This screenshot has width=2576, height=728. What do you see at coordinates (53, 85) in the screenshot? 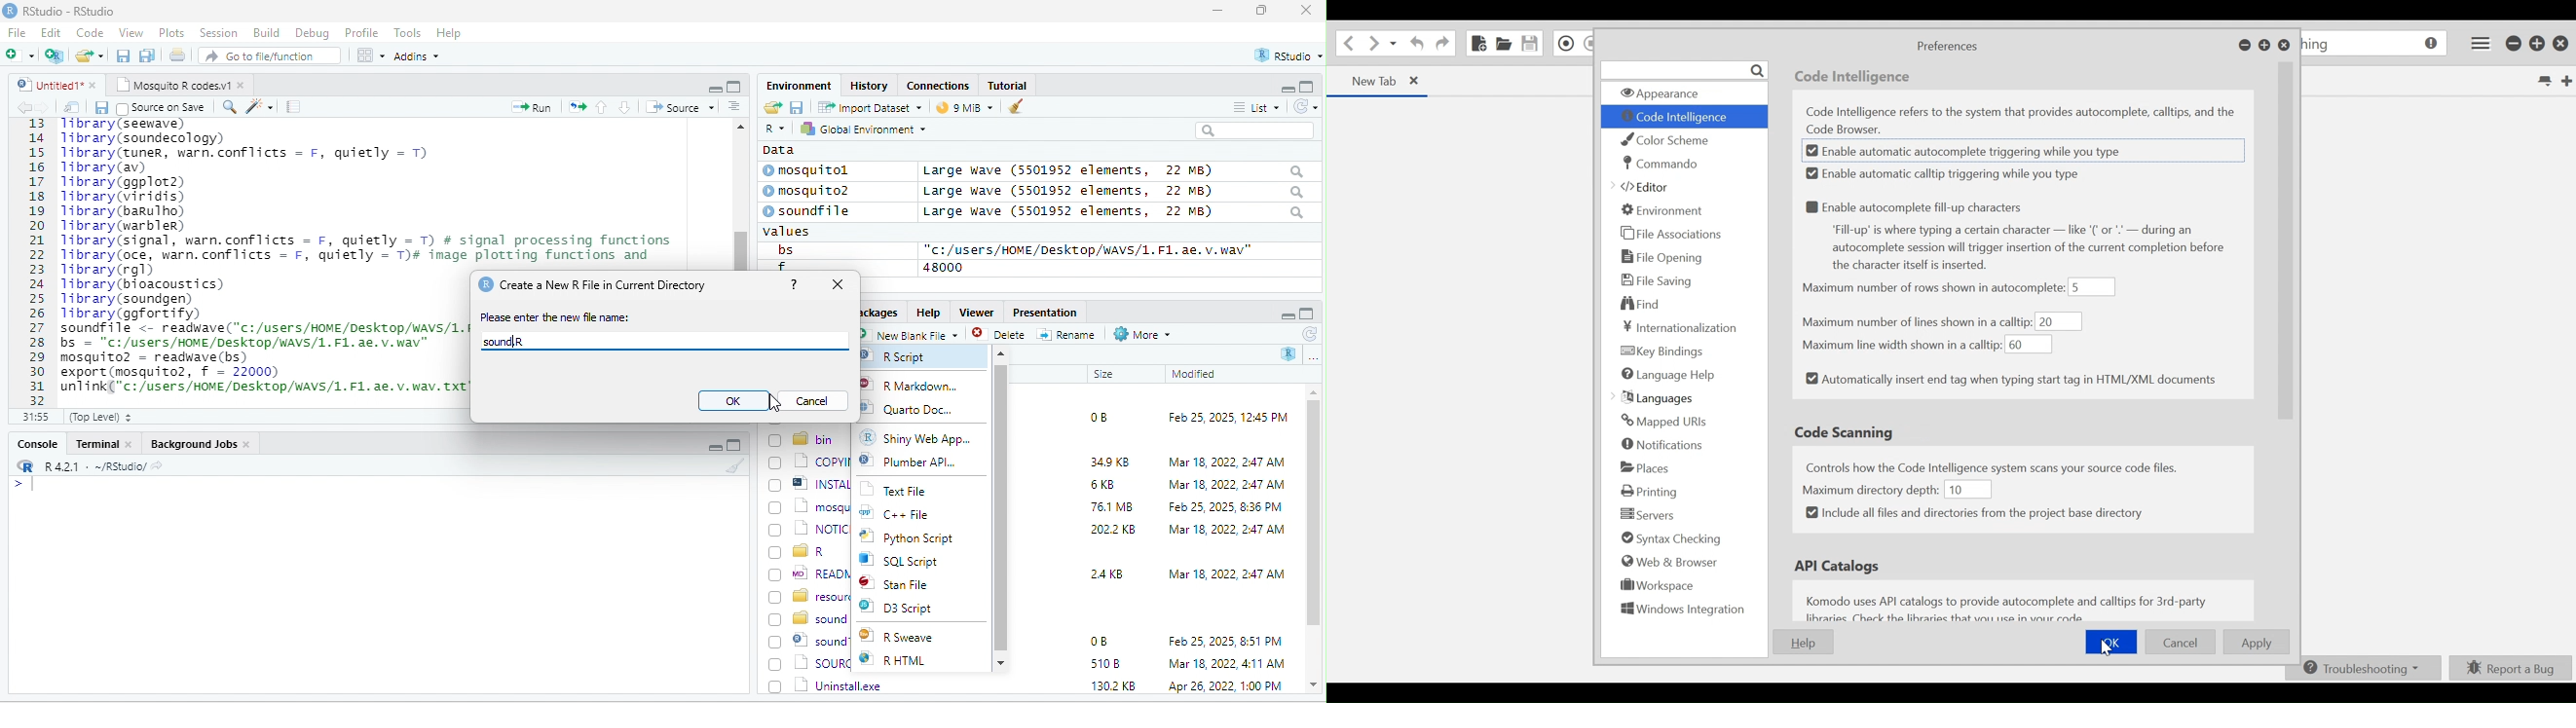
I see `© Untitied1* »` at bounding box center [53, 85].